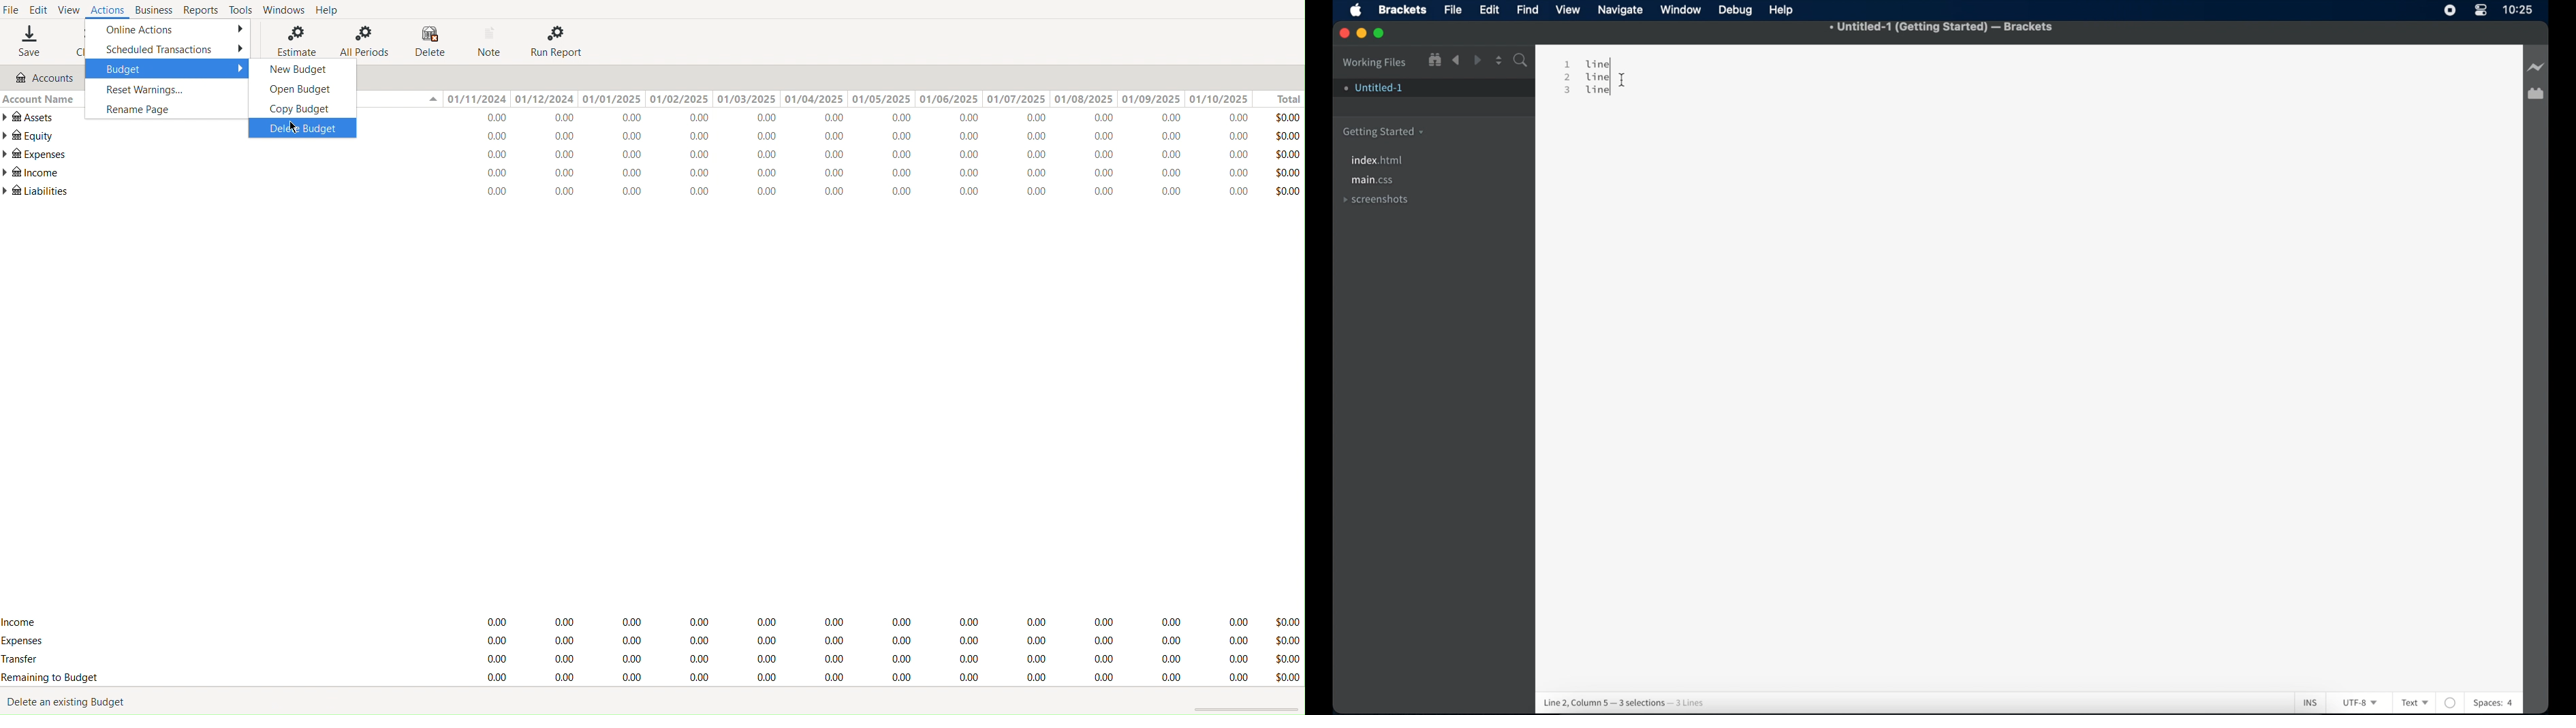  Describe the element at coordinates (2498, 698) in the screenshot. I see `spaces:  4` at that location.